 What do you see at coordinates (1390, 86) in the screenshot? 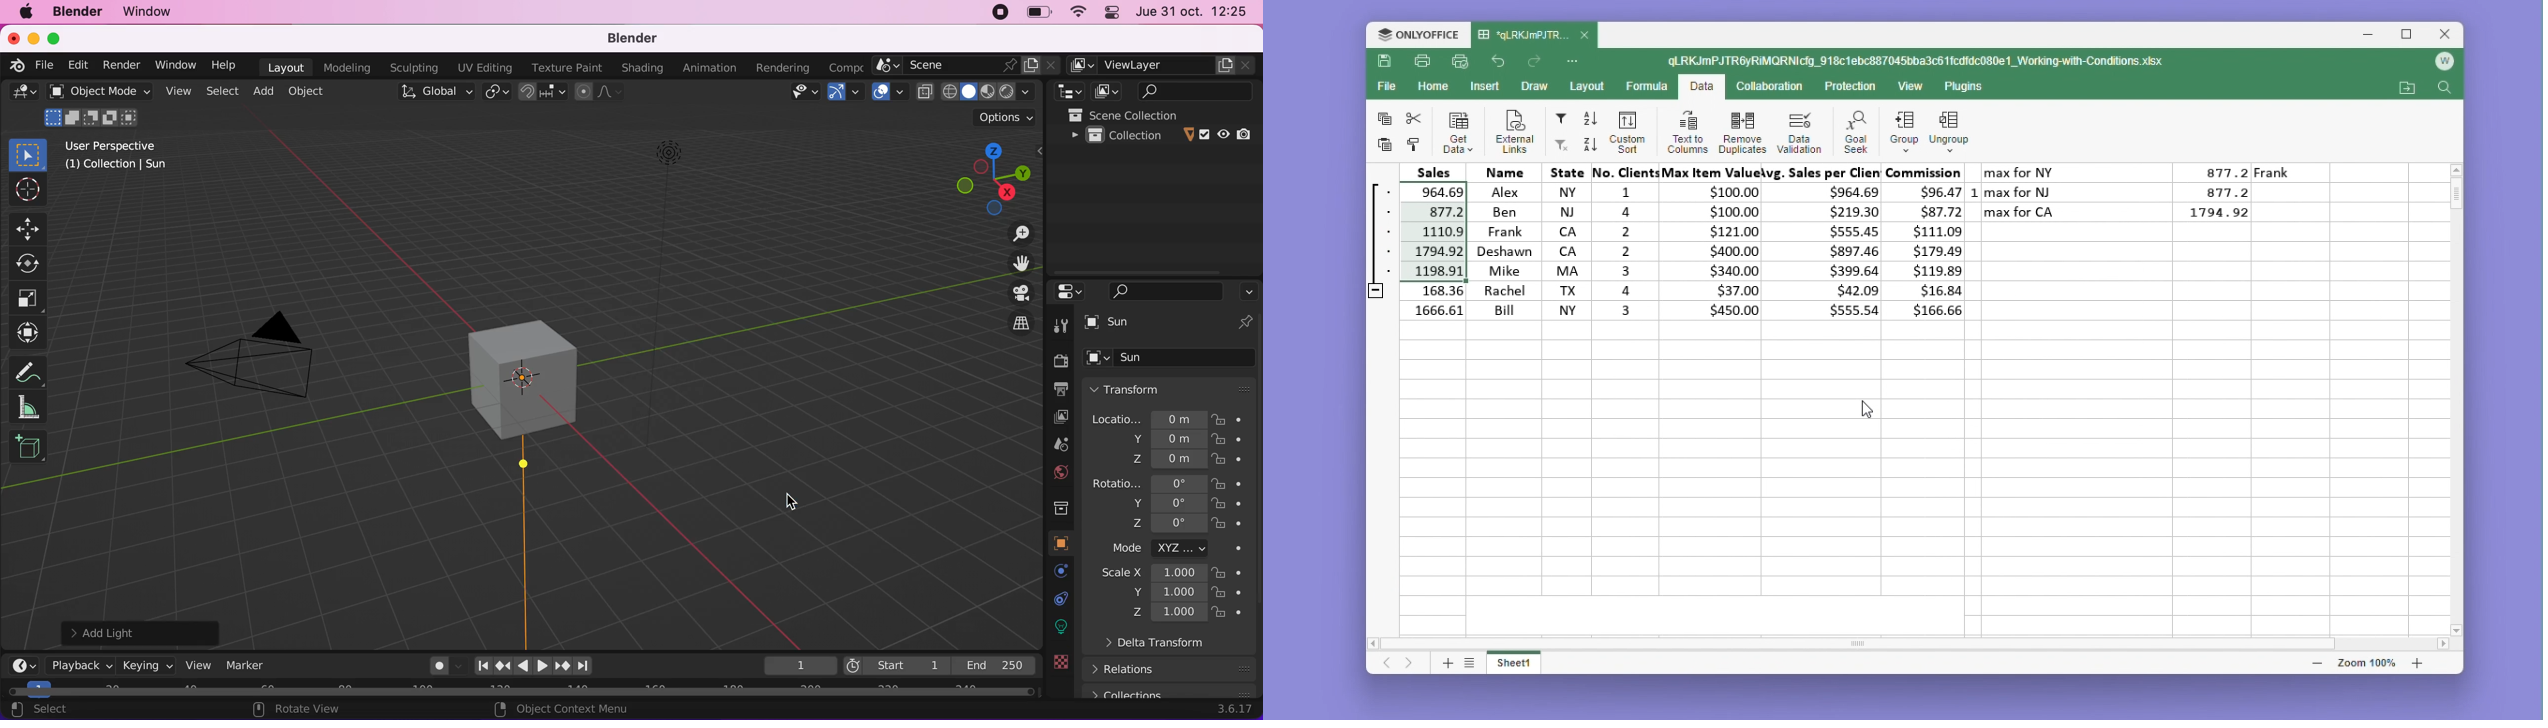
I see `File` at bounding box center [1390, 86].